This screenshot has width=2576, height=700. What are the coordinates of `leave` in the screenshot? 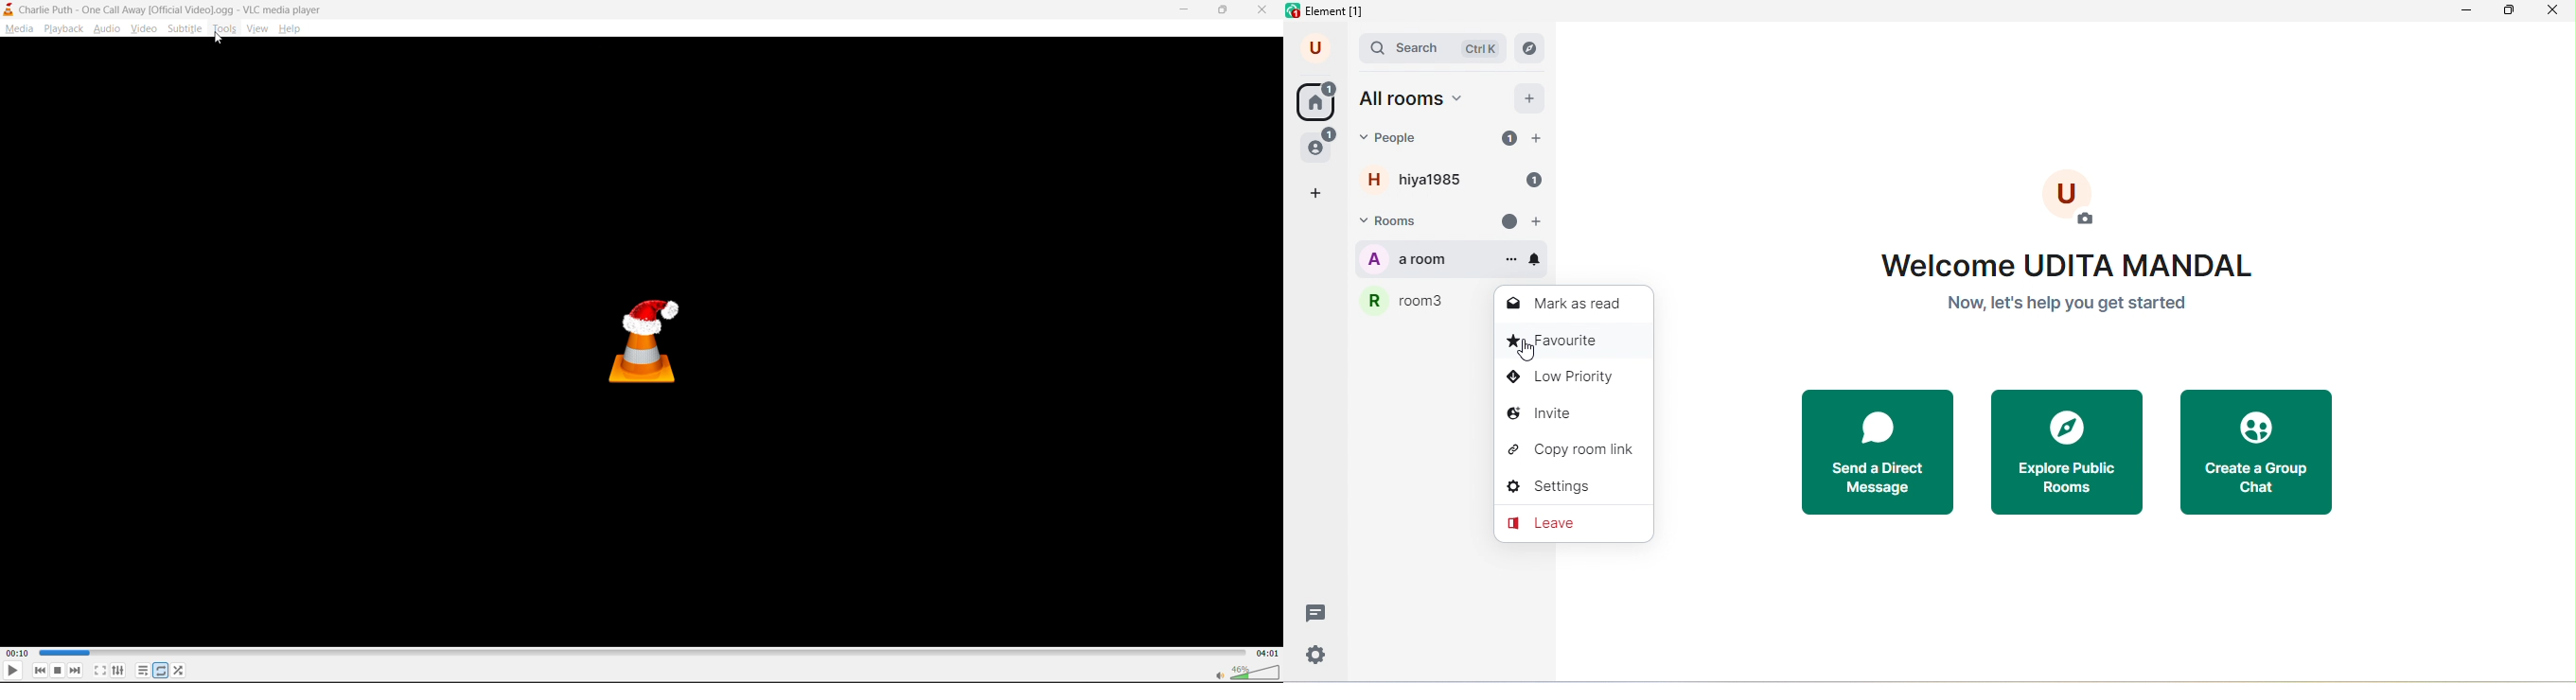 It's located at (1572, 523).